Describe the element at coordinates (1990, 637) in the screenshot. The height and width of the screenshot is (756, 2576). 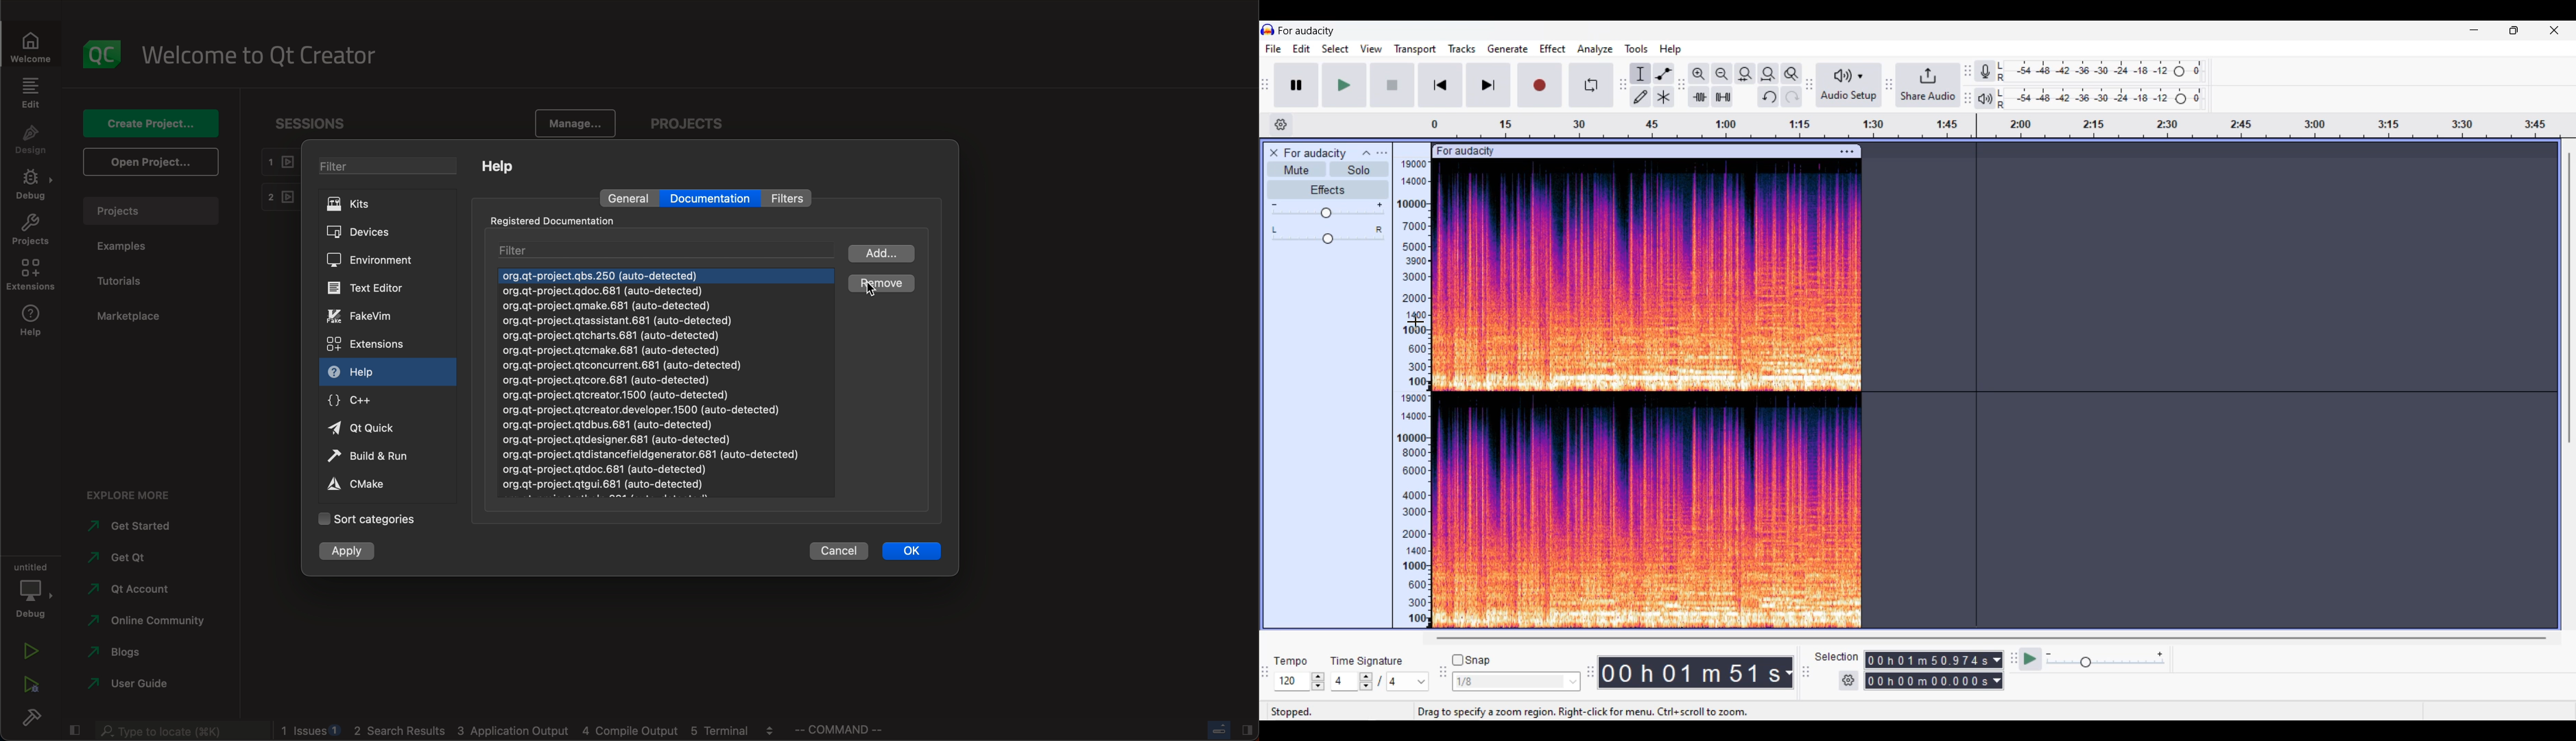
I see `Horizontal slide bar` at that location.